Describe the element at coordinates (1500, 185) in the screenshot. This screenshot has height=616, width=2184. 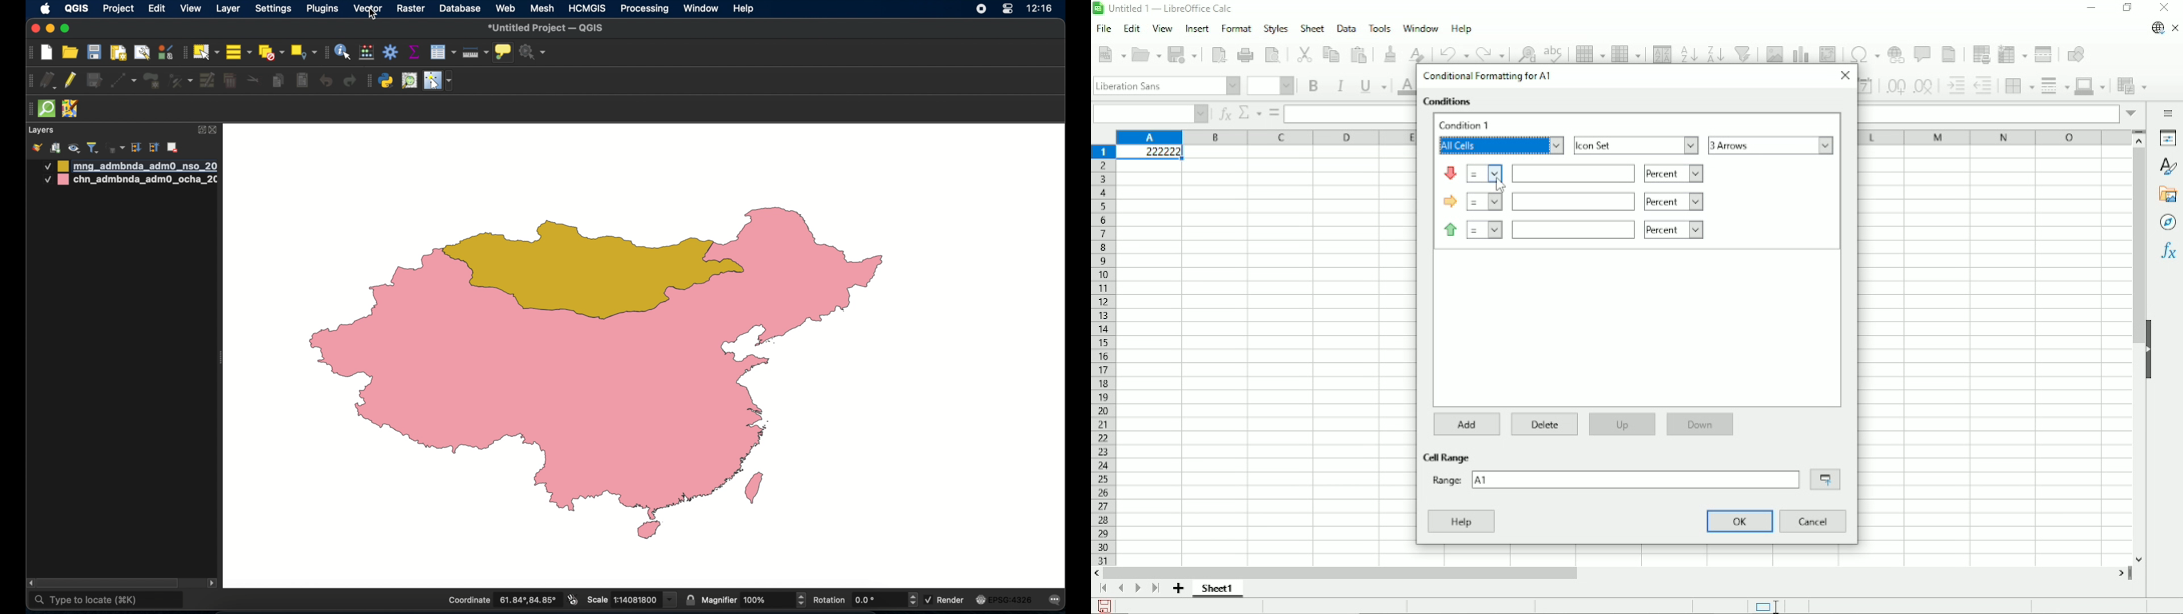
I see `cursor` at that location.